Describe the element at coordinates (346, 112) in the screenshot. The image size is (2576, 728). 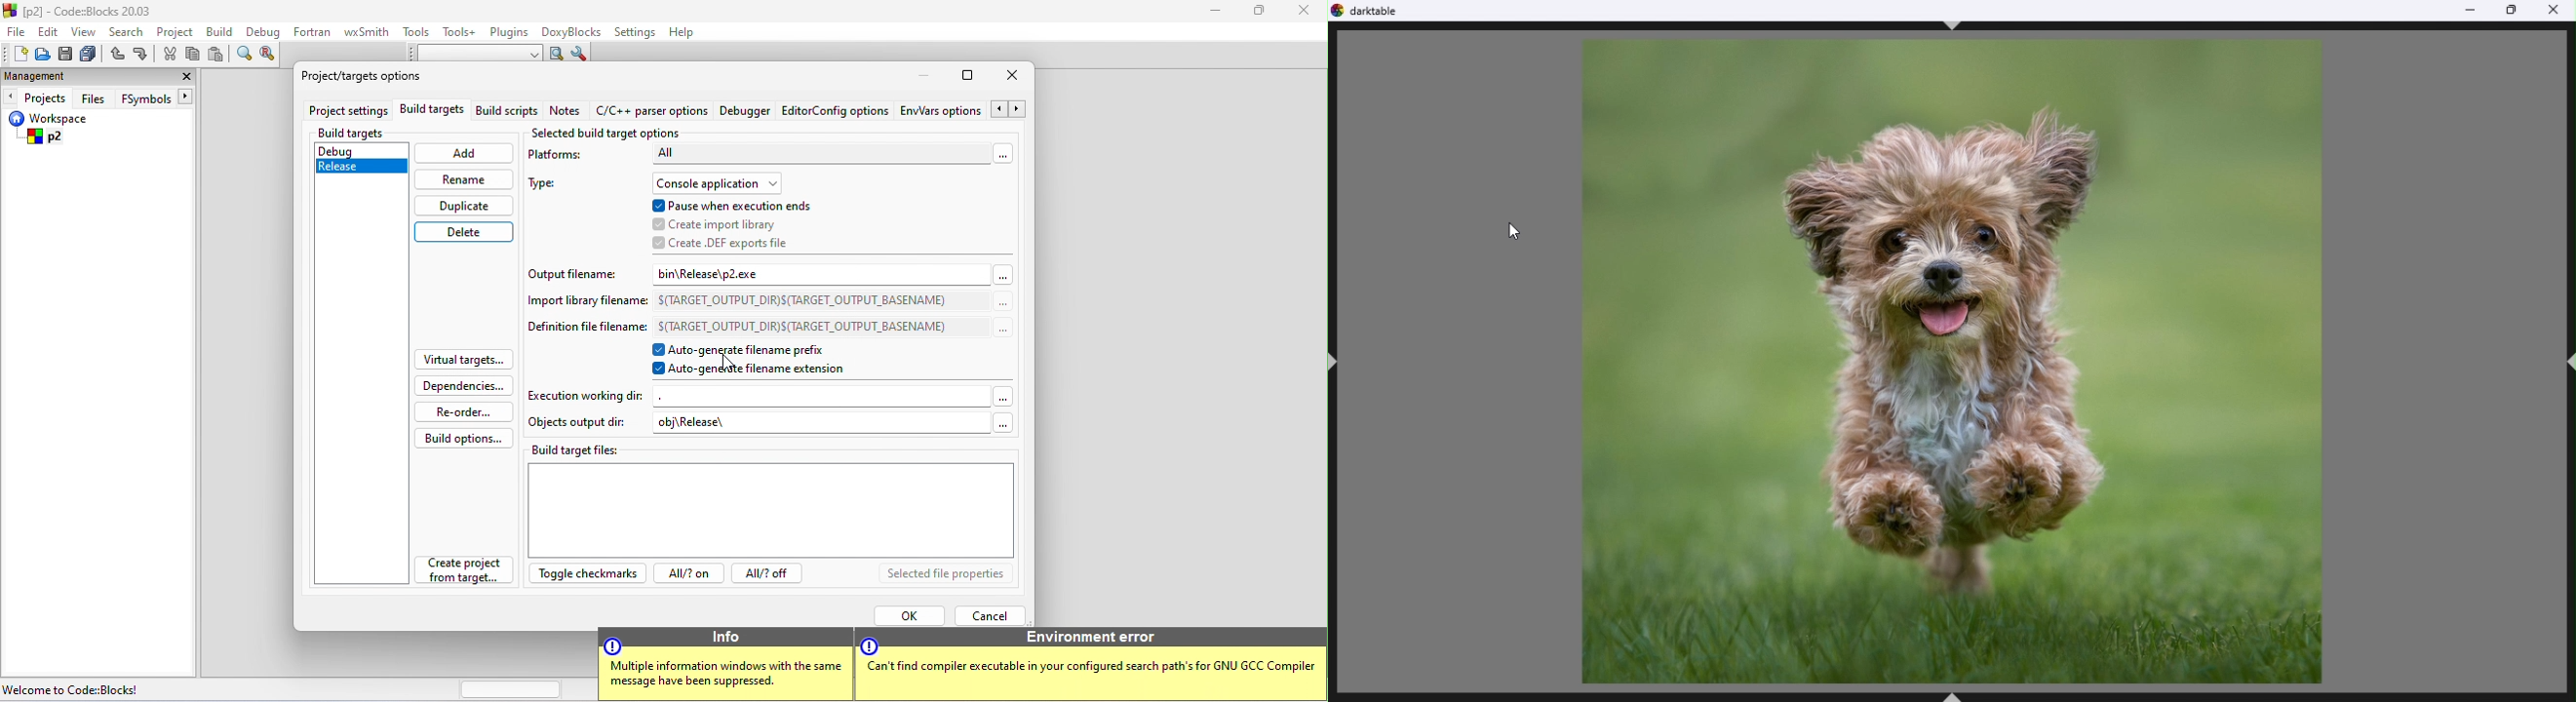
I see `project settings` at that location.